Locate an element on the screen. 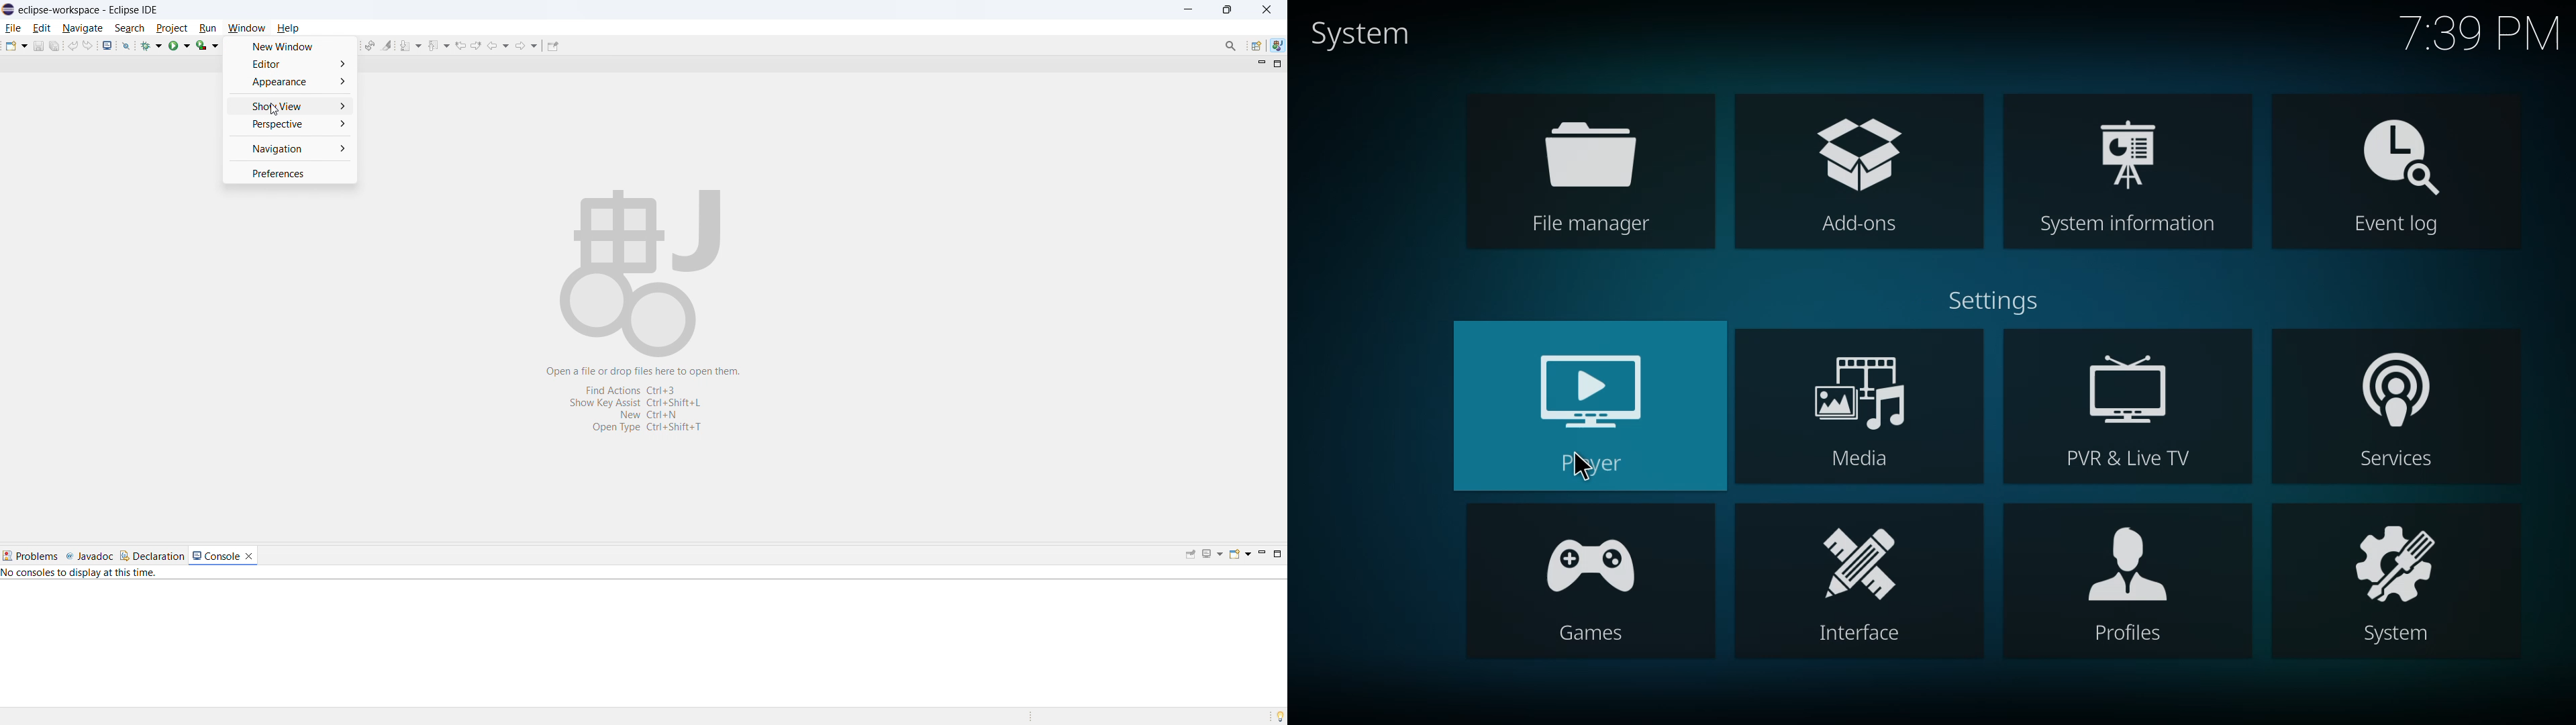 The width and height of the screenshot is (2576, 728). cursor is located at coordinates (1583, 466).